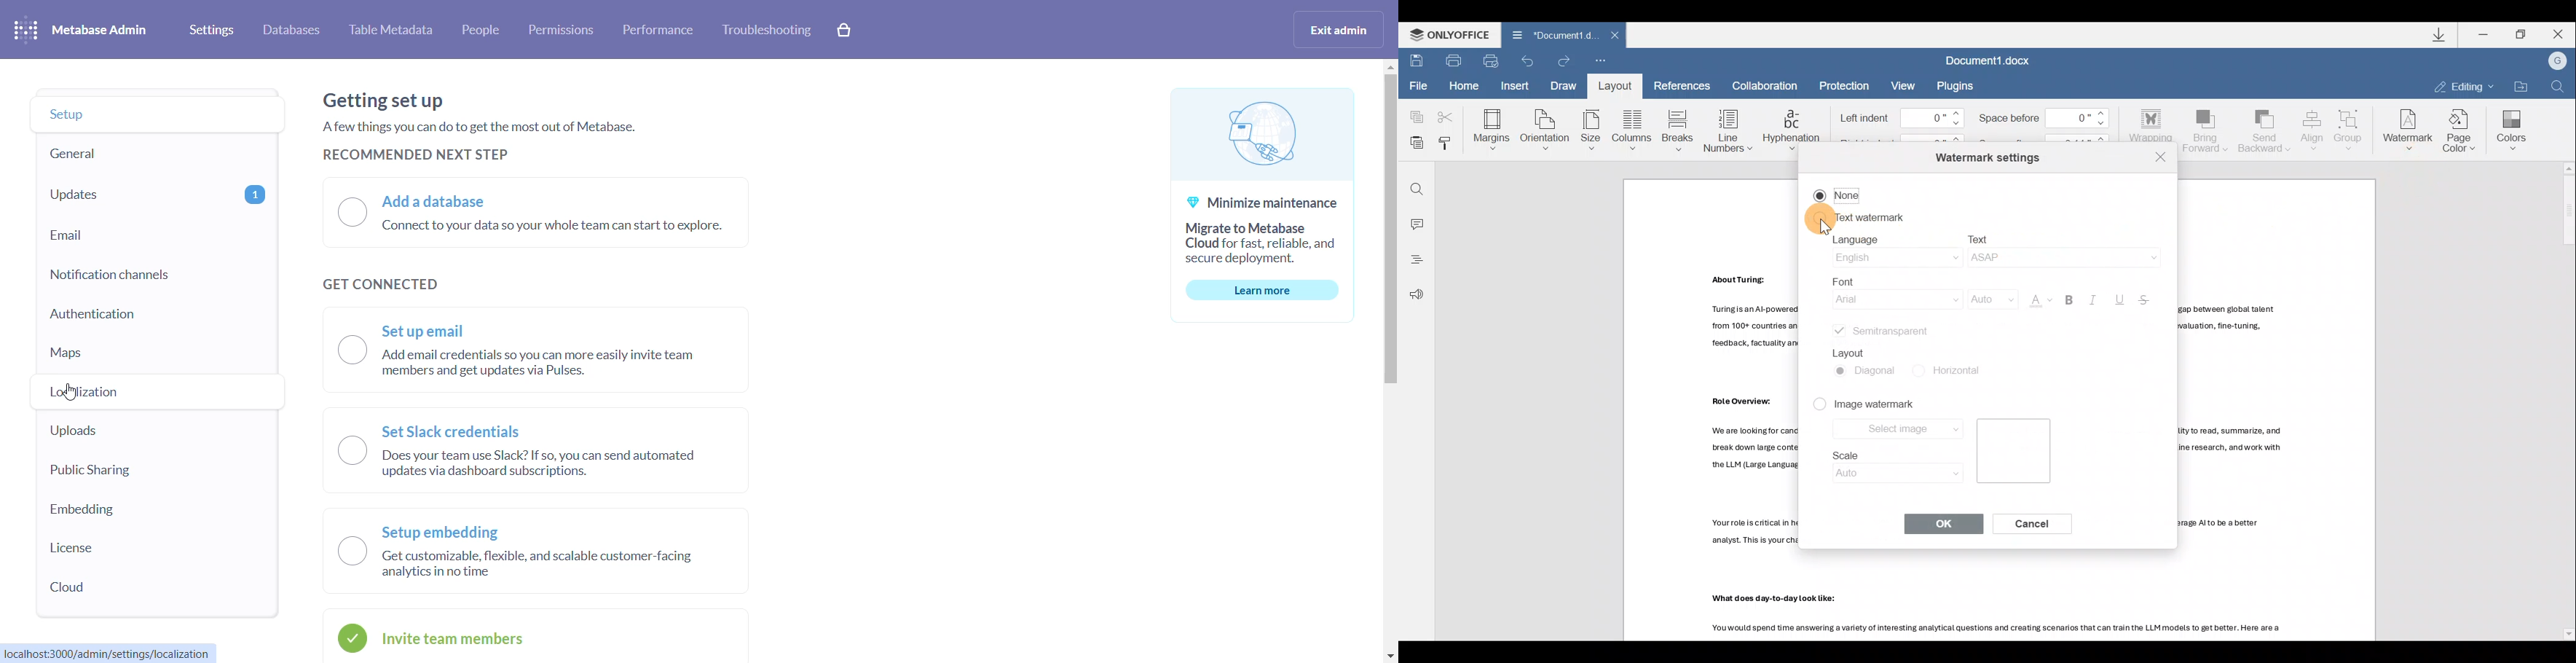 The width and height of the screenshot is (2576, 672). I want to click on Bring forward, so click(2207, 133).